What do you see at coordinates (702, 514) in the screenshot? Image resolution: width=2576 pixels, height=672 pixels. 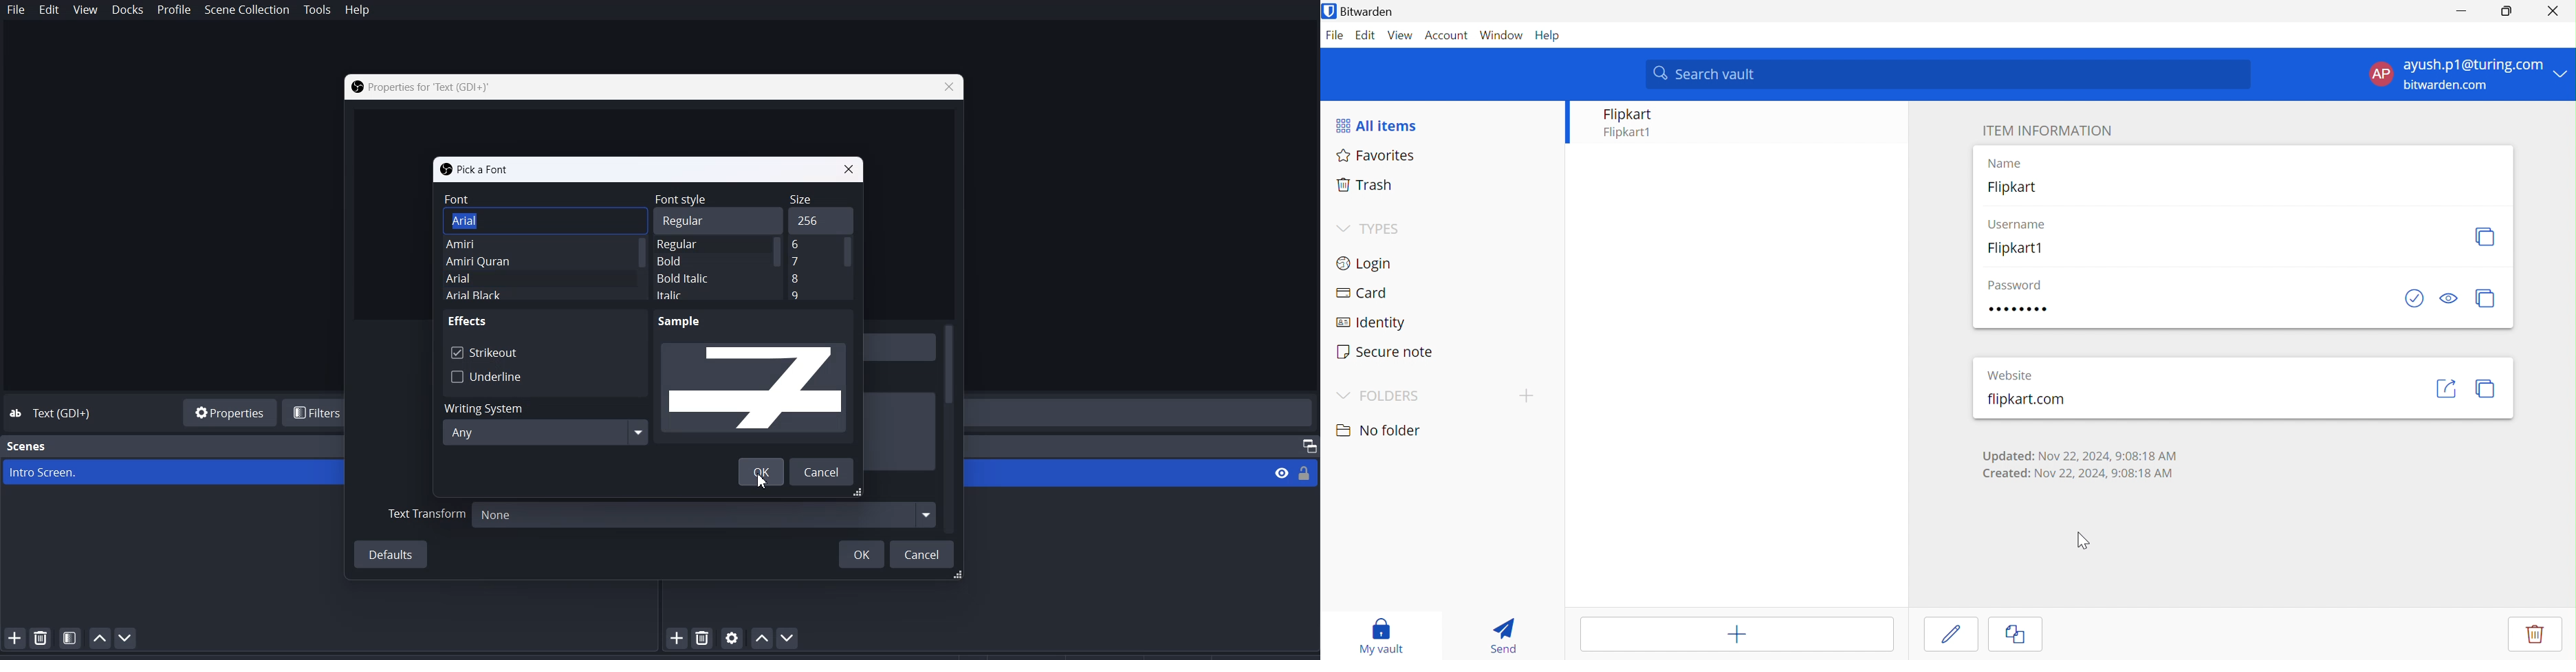 I see `None` at bounding box center [702, 514].